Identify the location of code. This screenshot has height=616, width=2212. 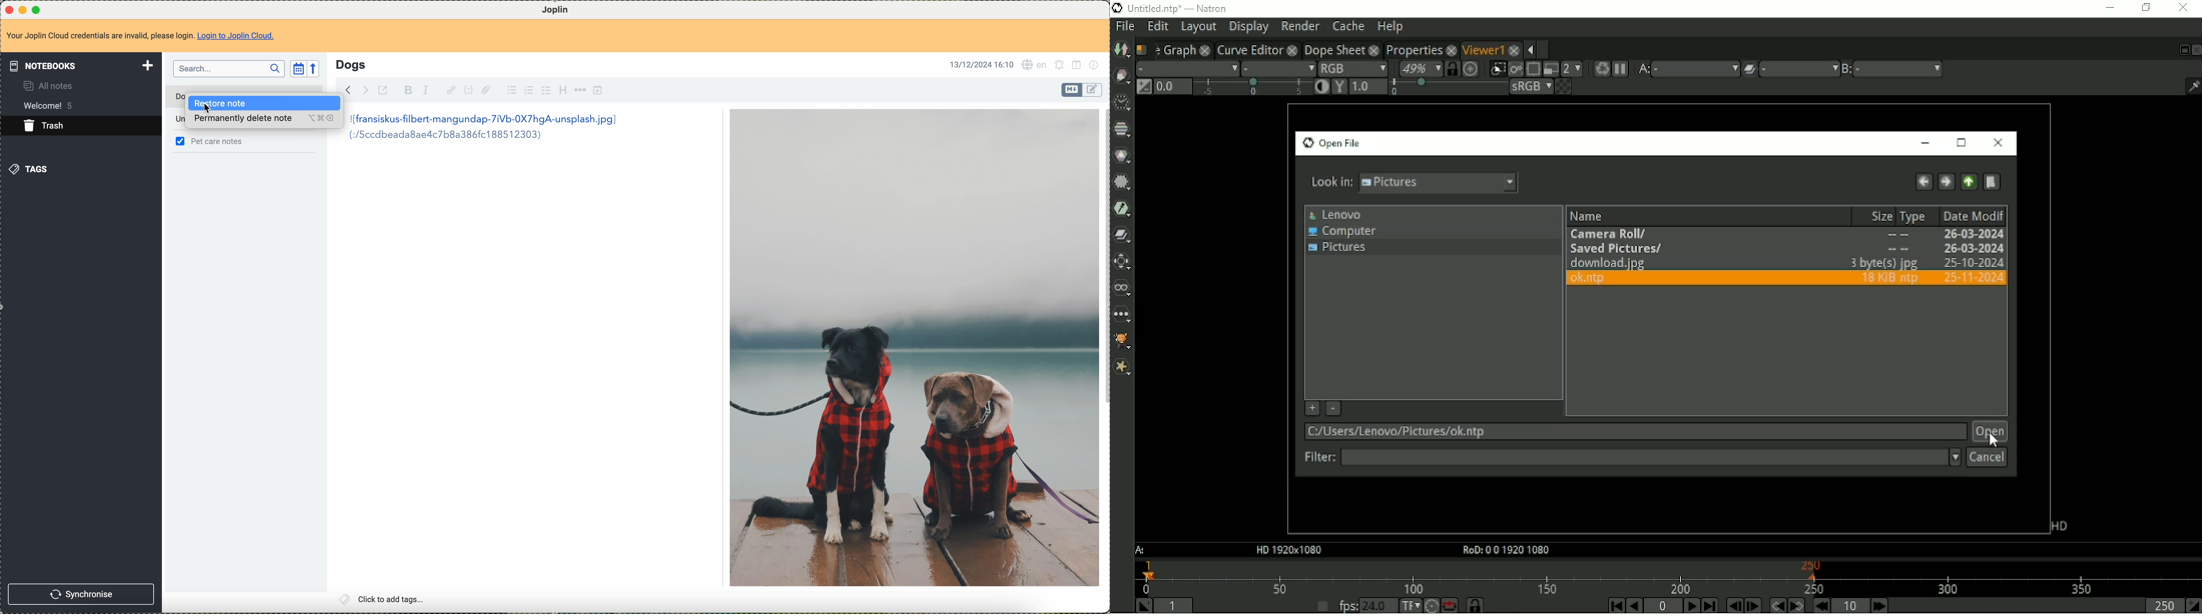
(469, 90).